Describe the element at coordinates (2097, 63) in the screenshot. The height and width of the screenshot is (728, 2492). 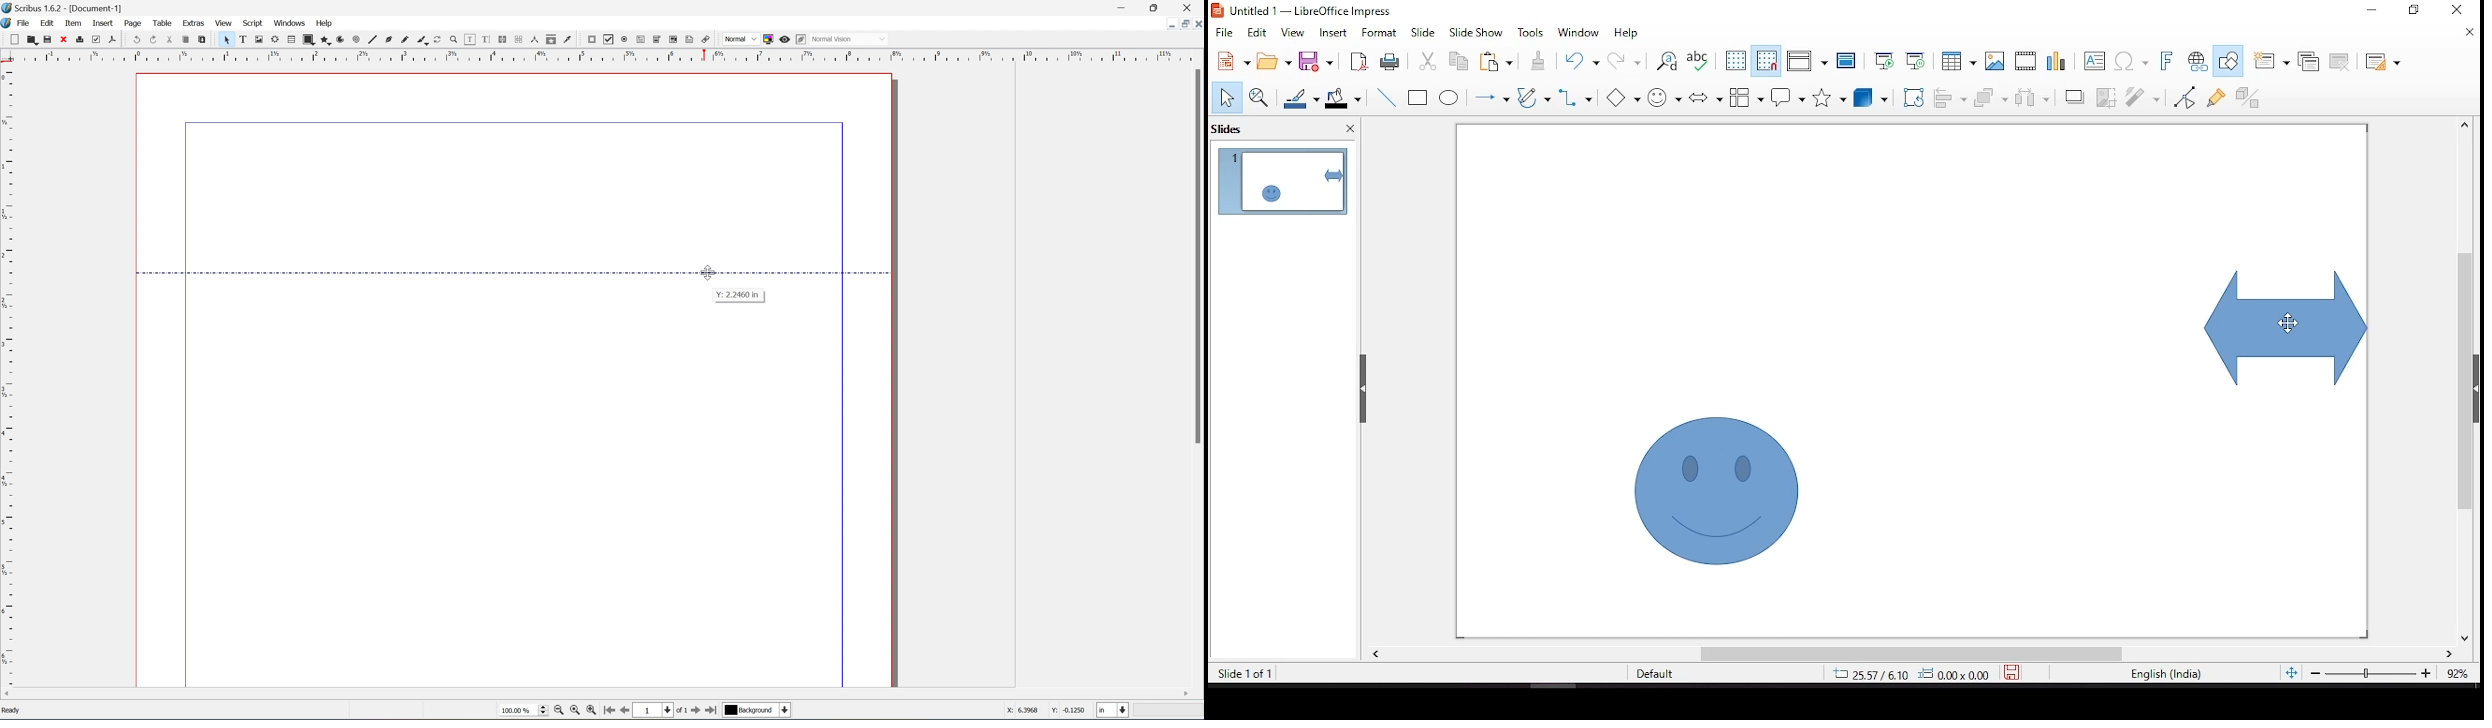
I see `text box` at that location.